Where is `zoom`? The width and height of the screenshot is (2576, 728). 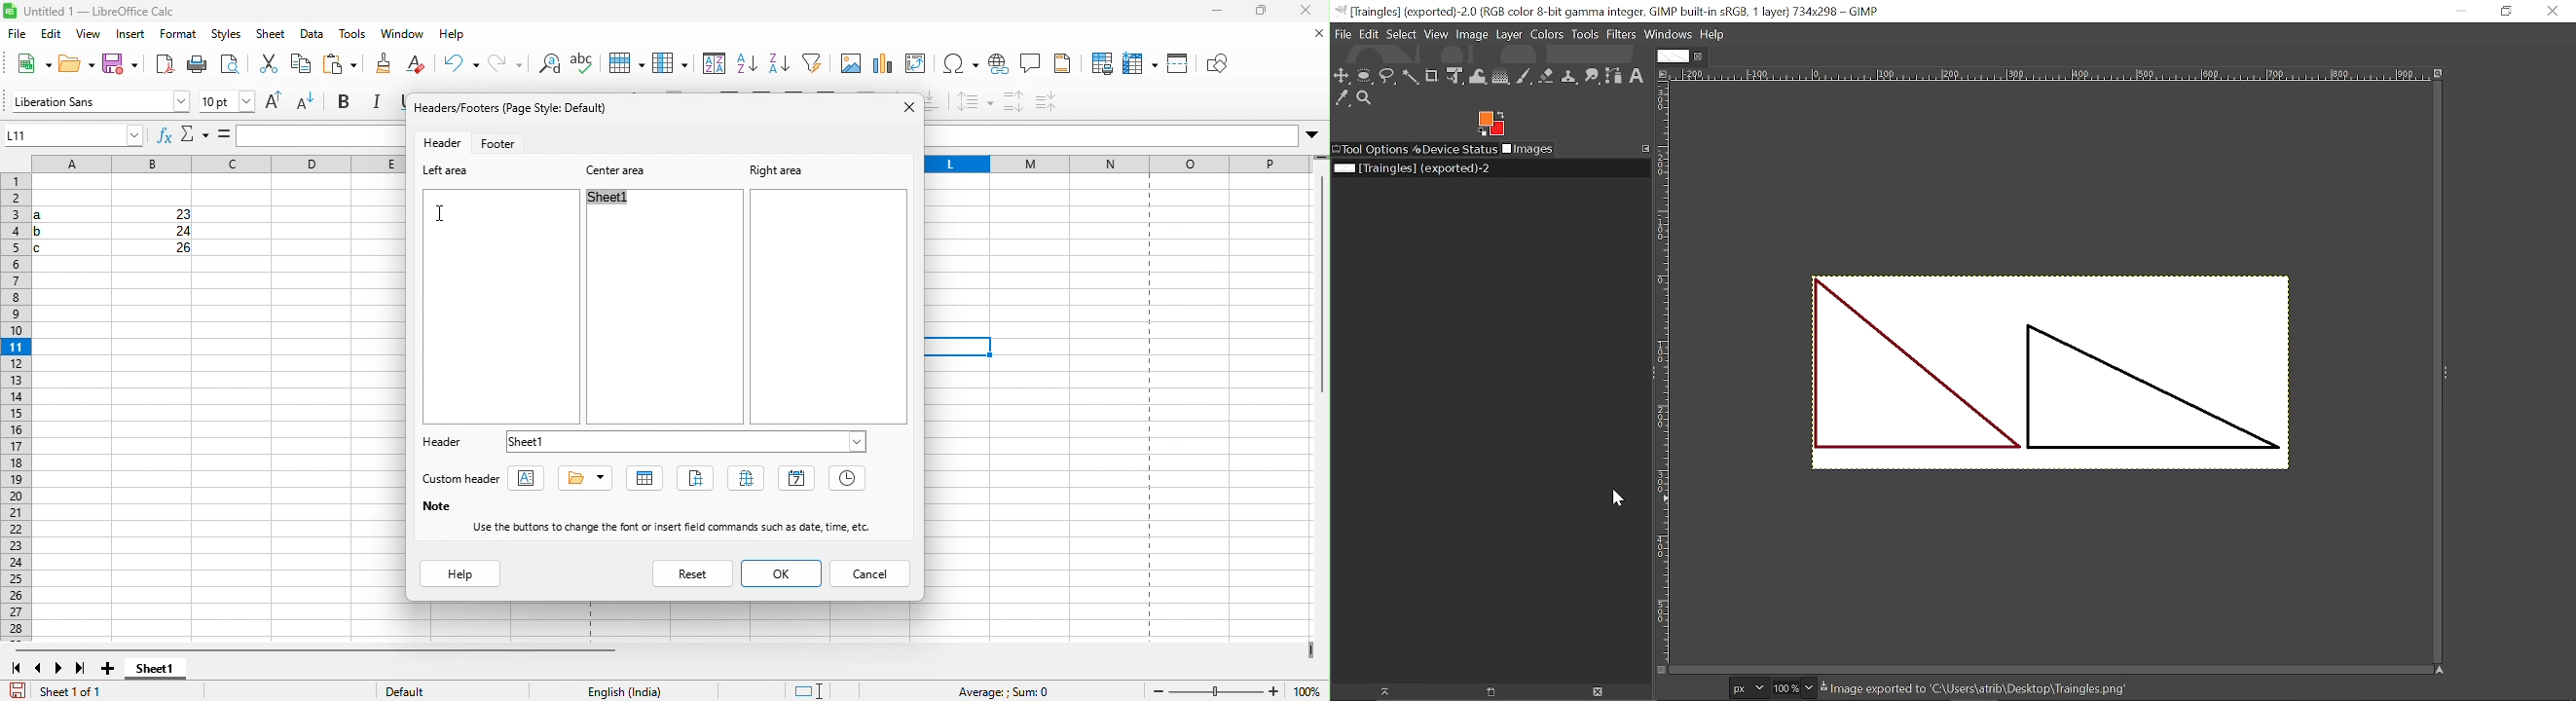 zoom is located at coordinates (1219, 688).